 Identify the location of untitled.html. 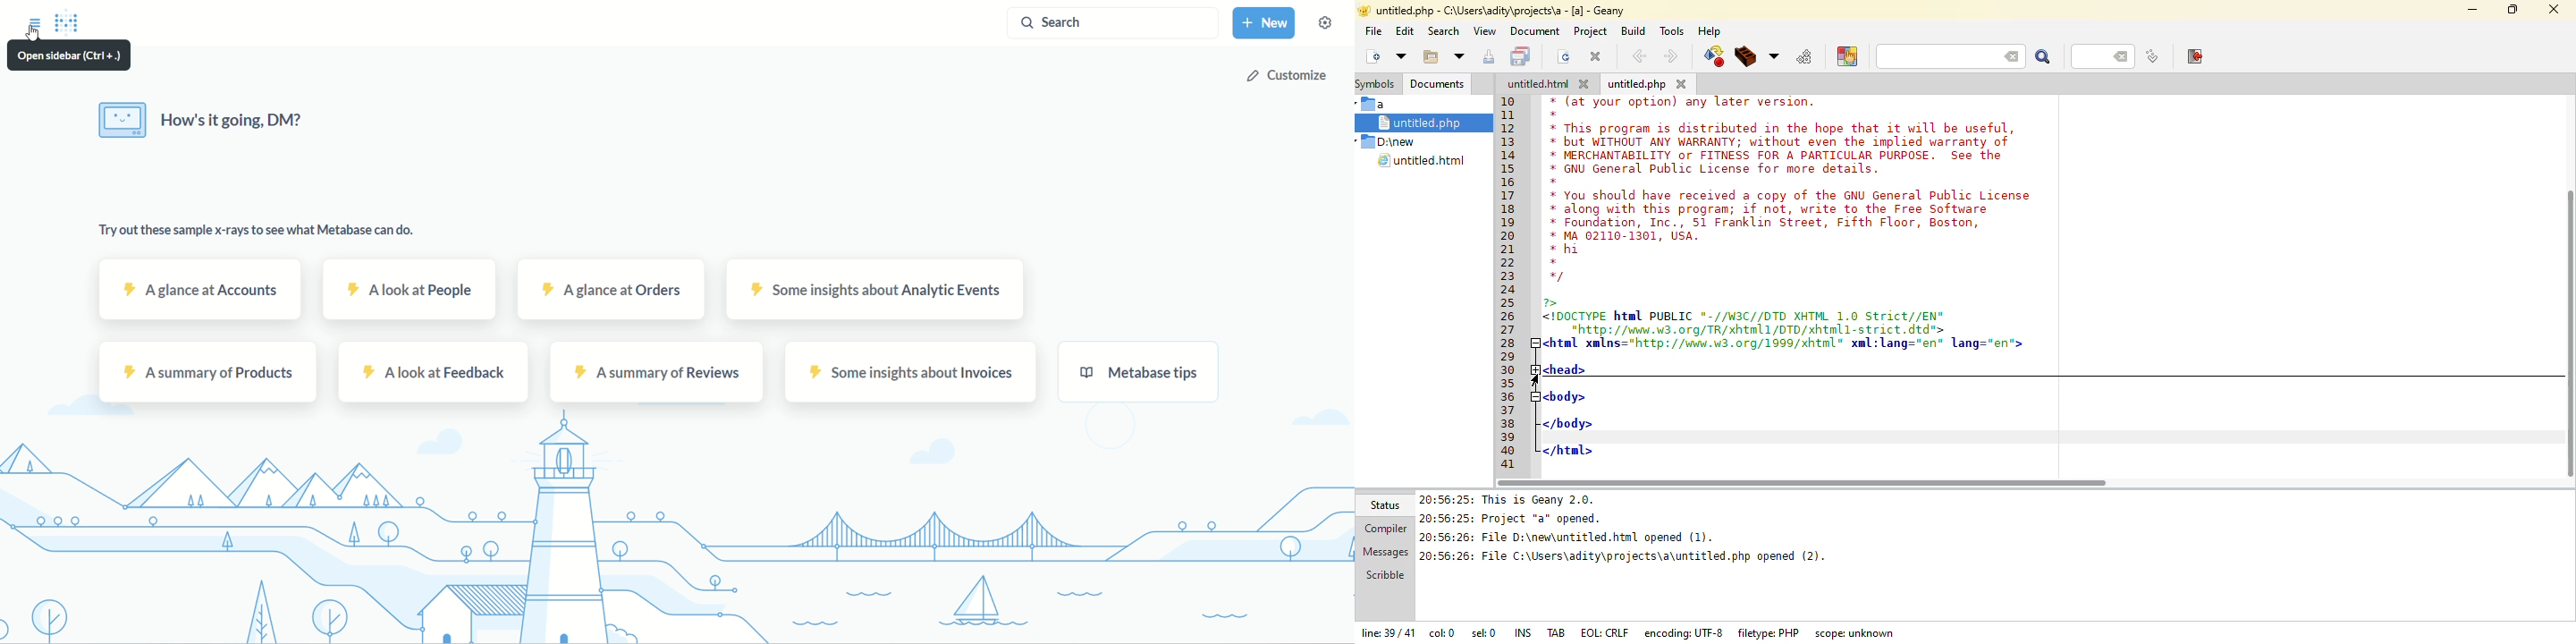
(1536, 83).